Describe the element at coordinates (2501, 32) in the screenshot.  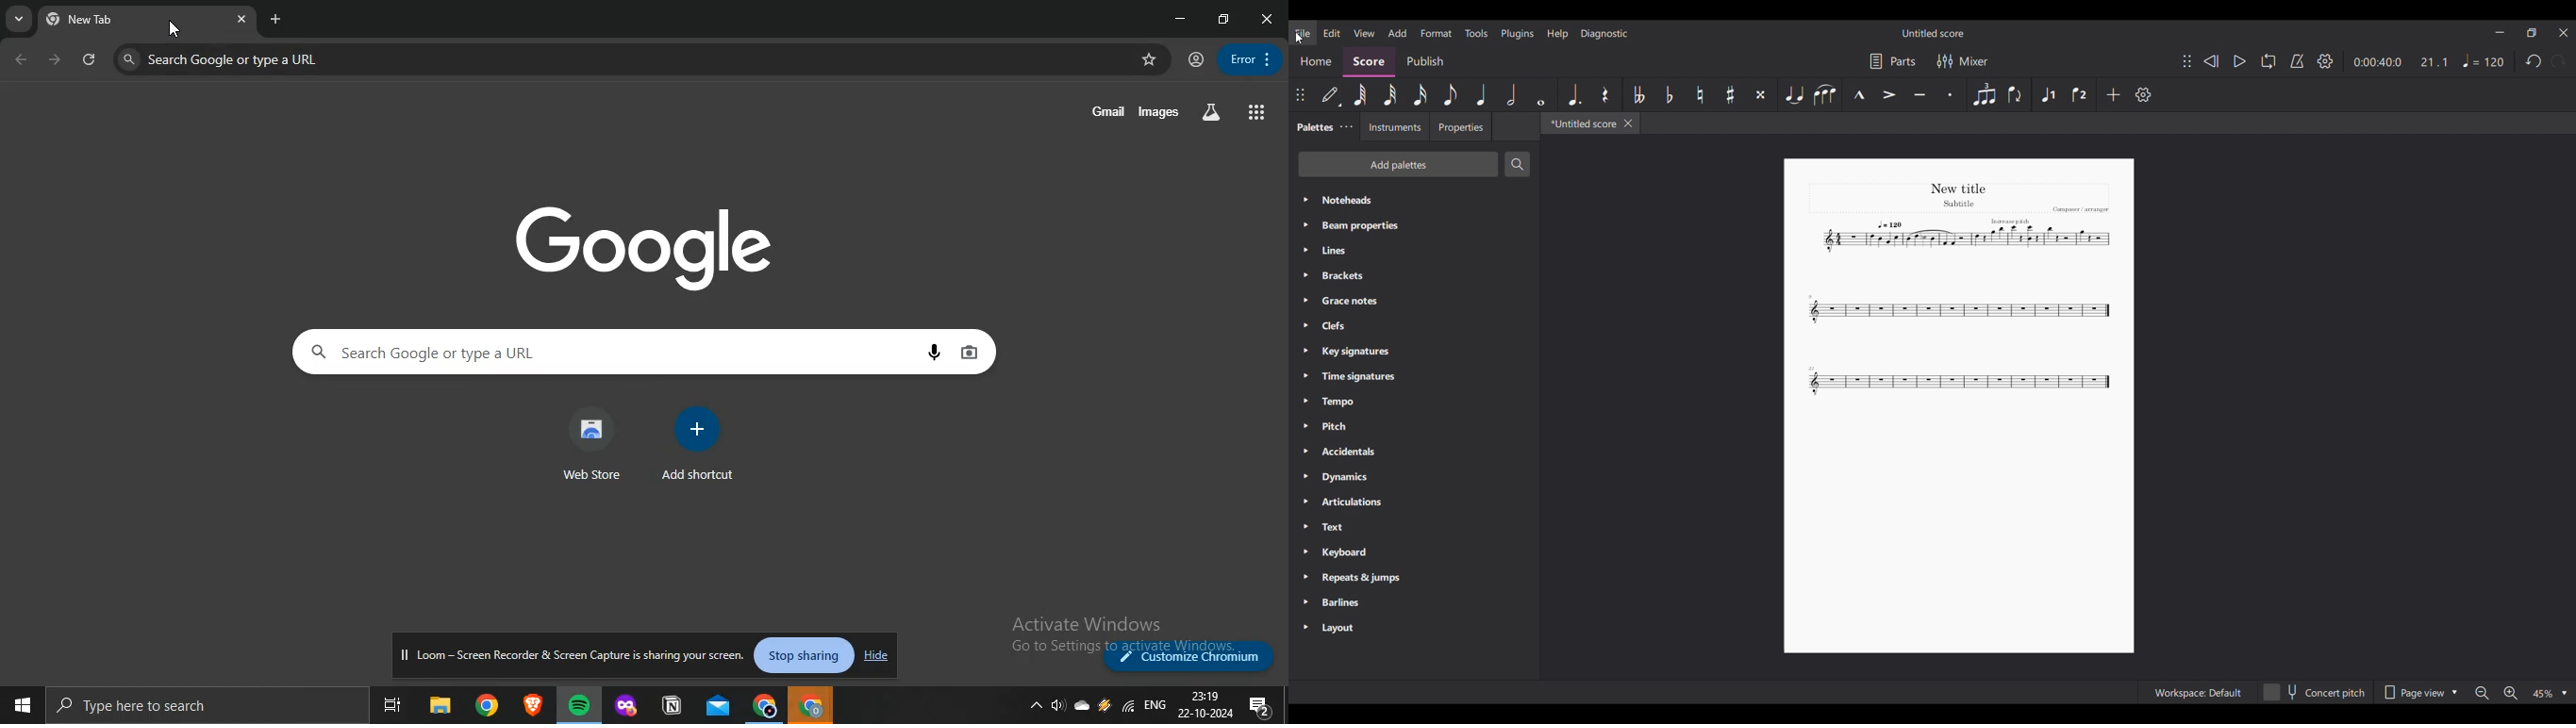
I see `Minimize` at that location.